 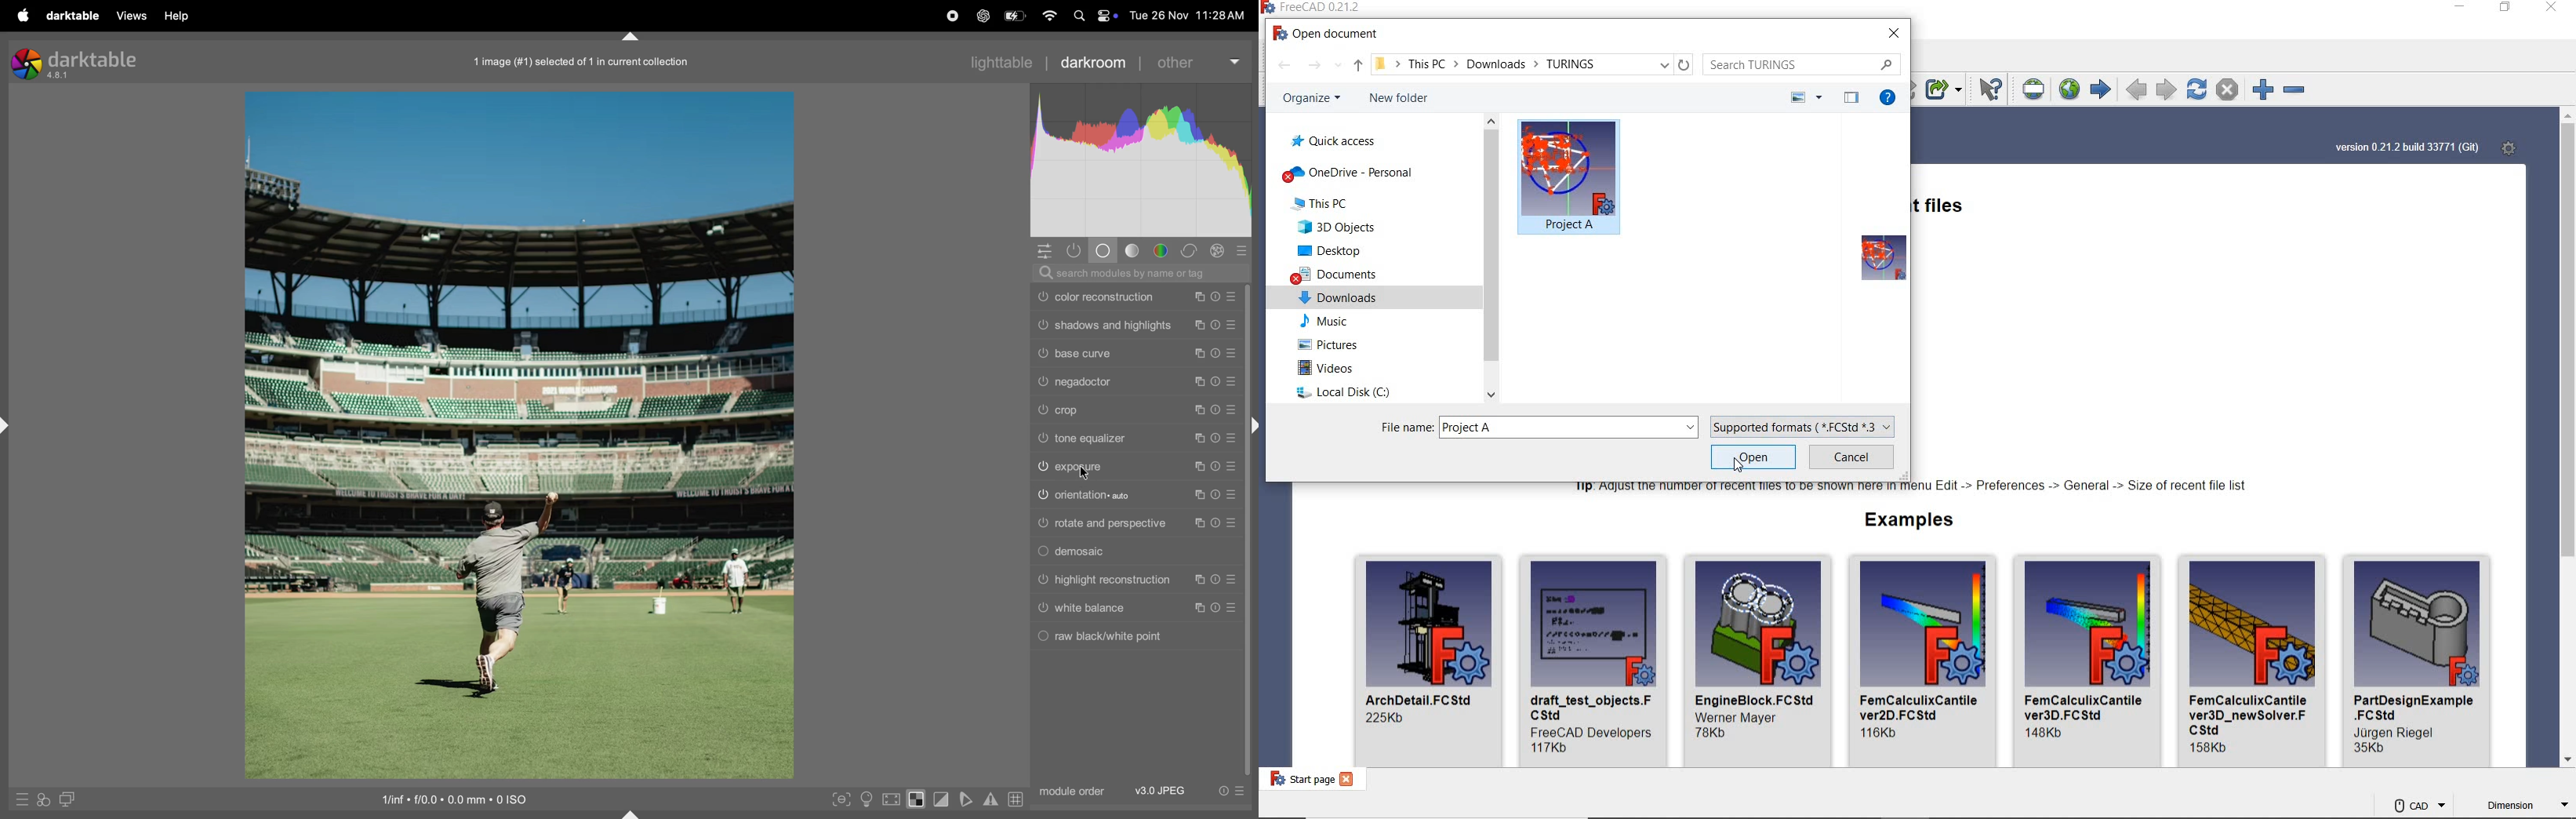 What do you see at coordinates (1041, 353) in the screenshot?
I see `Switch on or off` at bounding box center [1041, 353].